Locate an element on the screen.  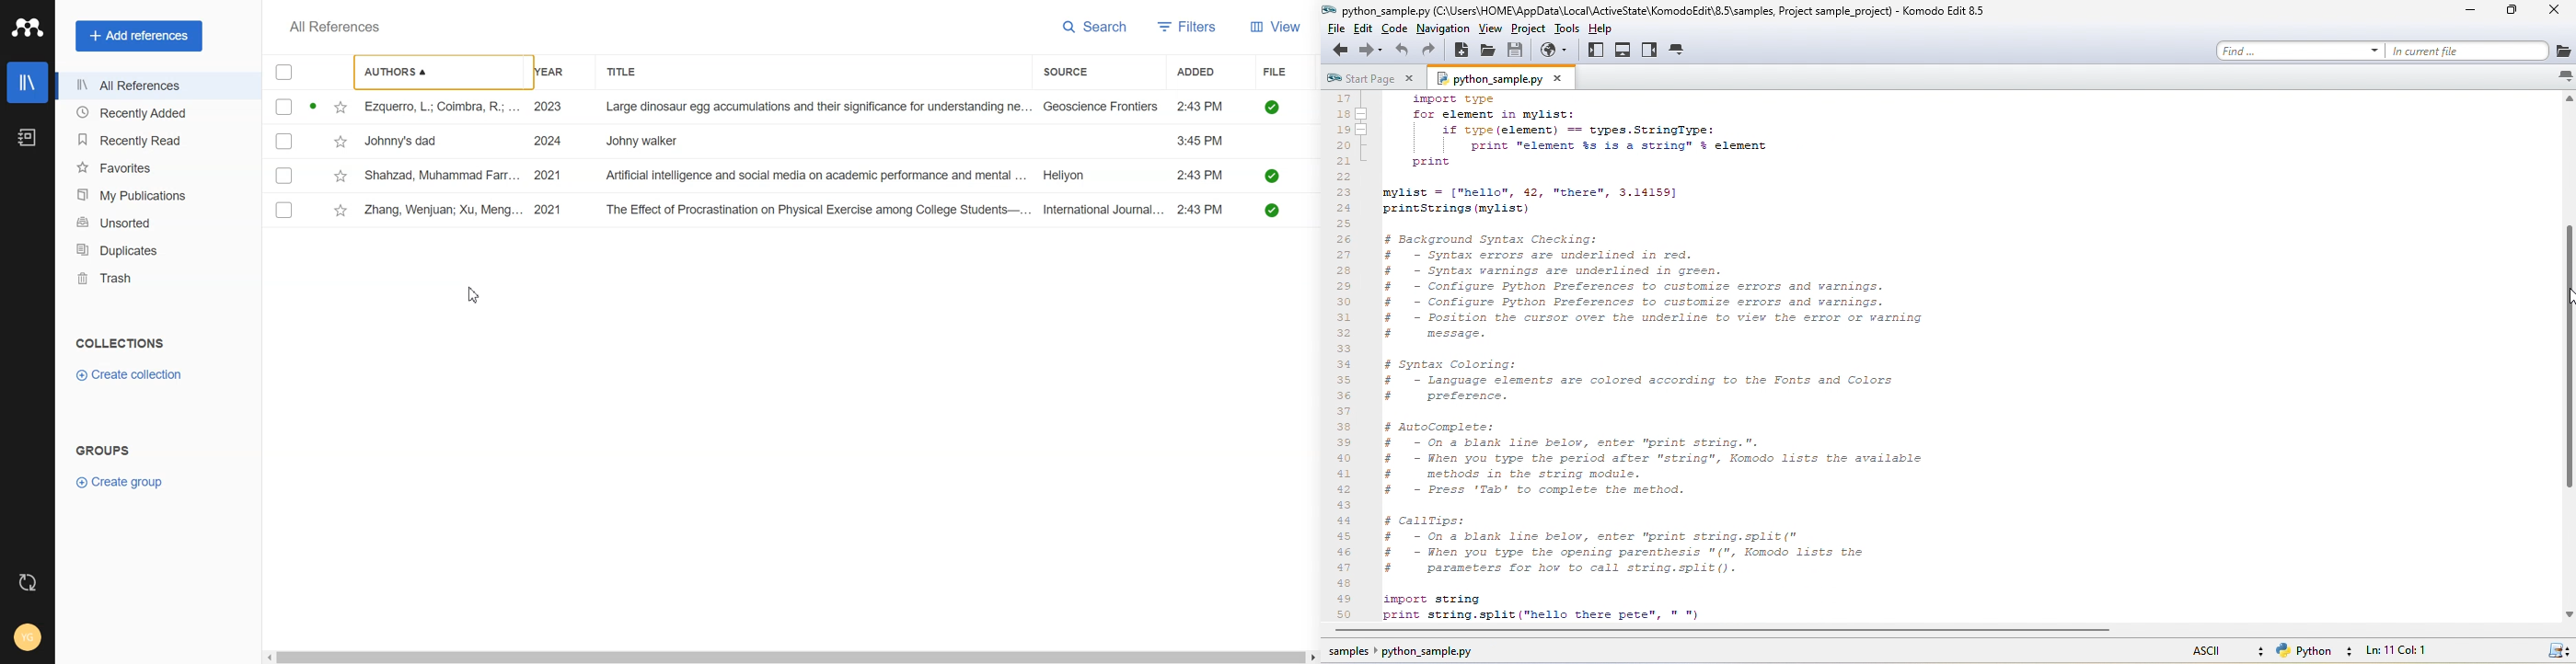
Recently Read is located at coordinates (152, 139).